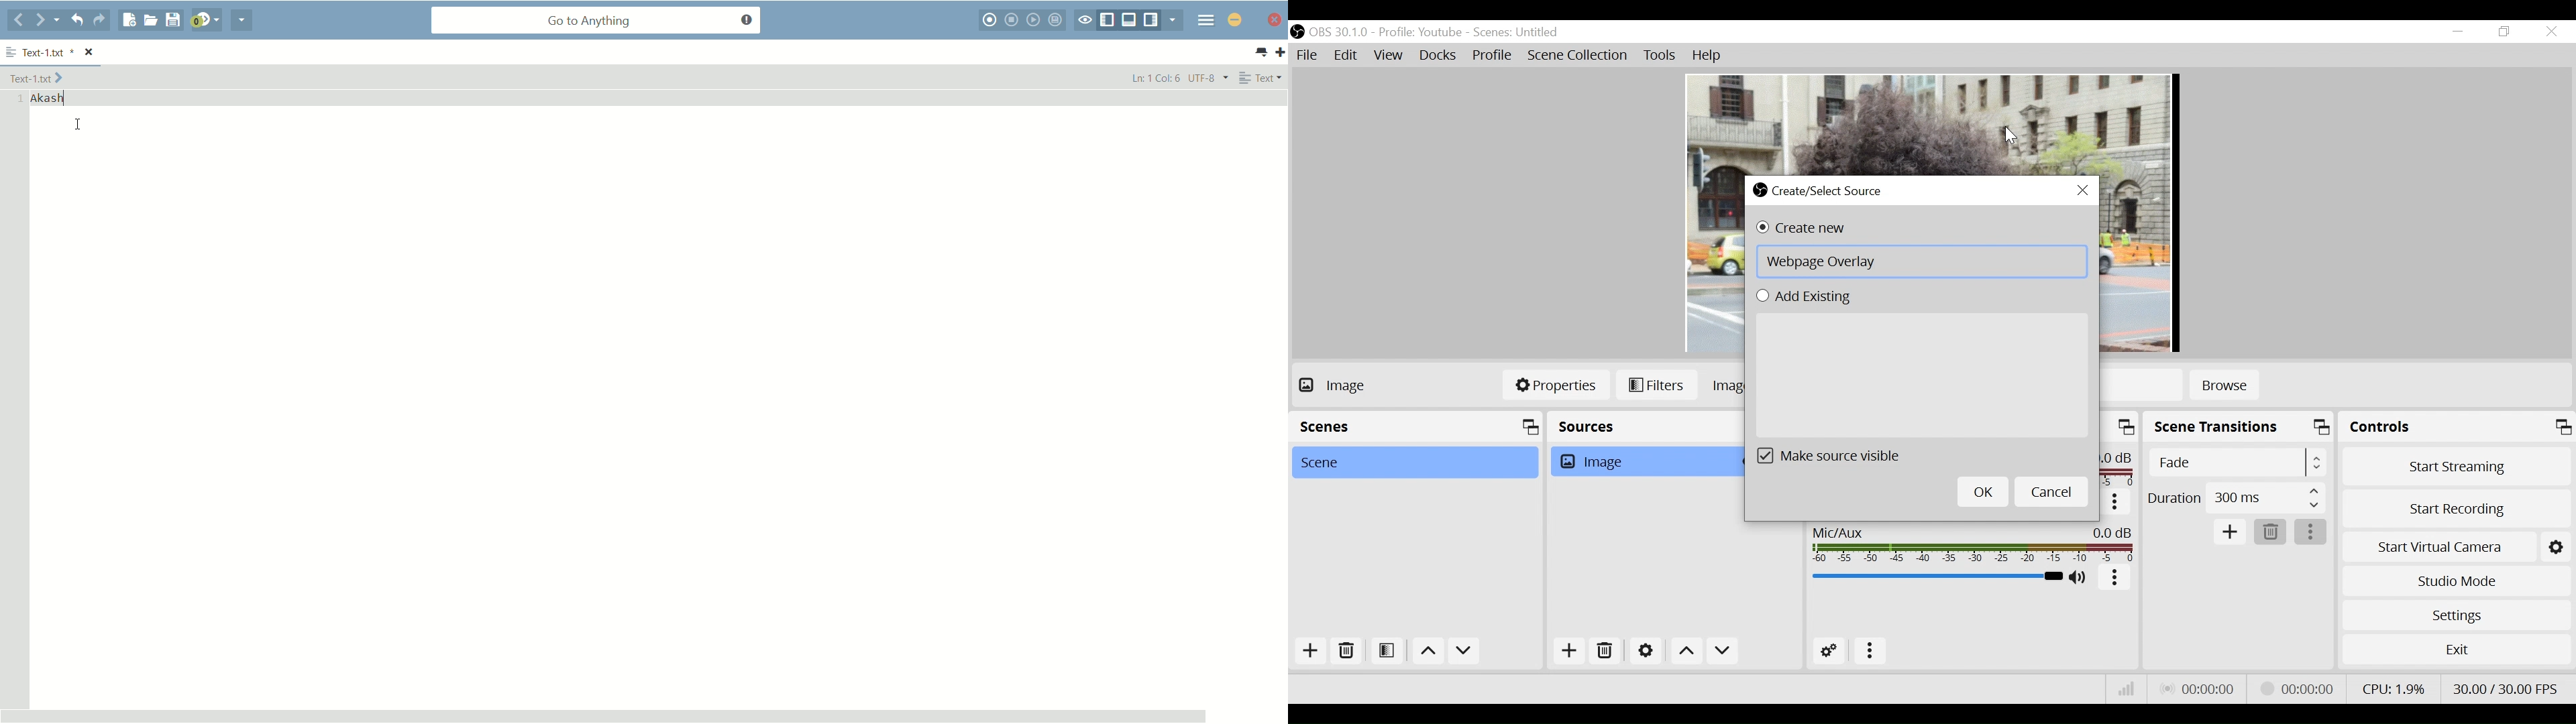 The image size is (2576, 728). Describe the element at coordinates (1262, 53) in the screenshot. I see `show all tab` at that location.